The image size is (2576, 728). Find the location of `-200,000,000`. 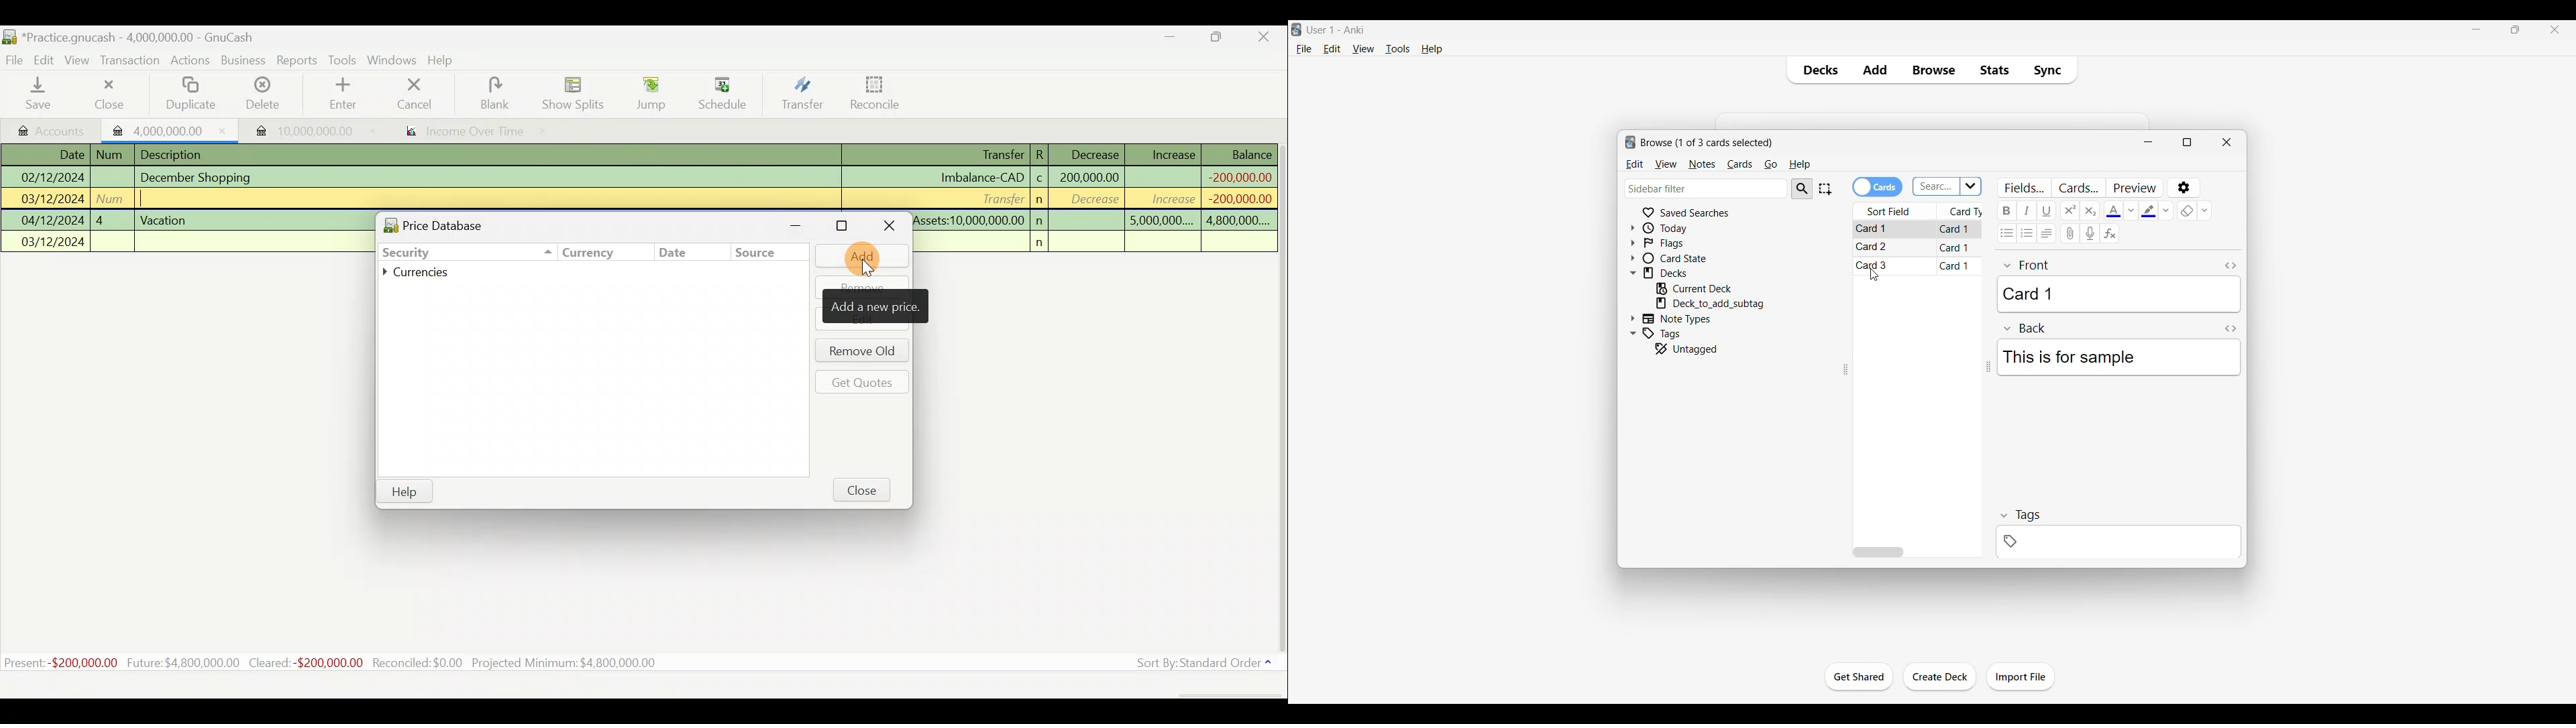

-200,000,000 is located at coordinates (1235, 198).